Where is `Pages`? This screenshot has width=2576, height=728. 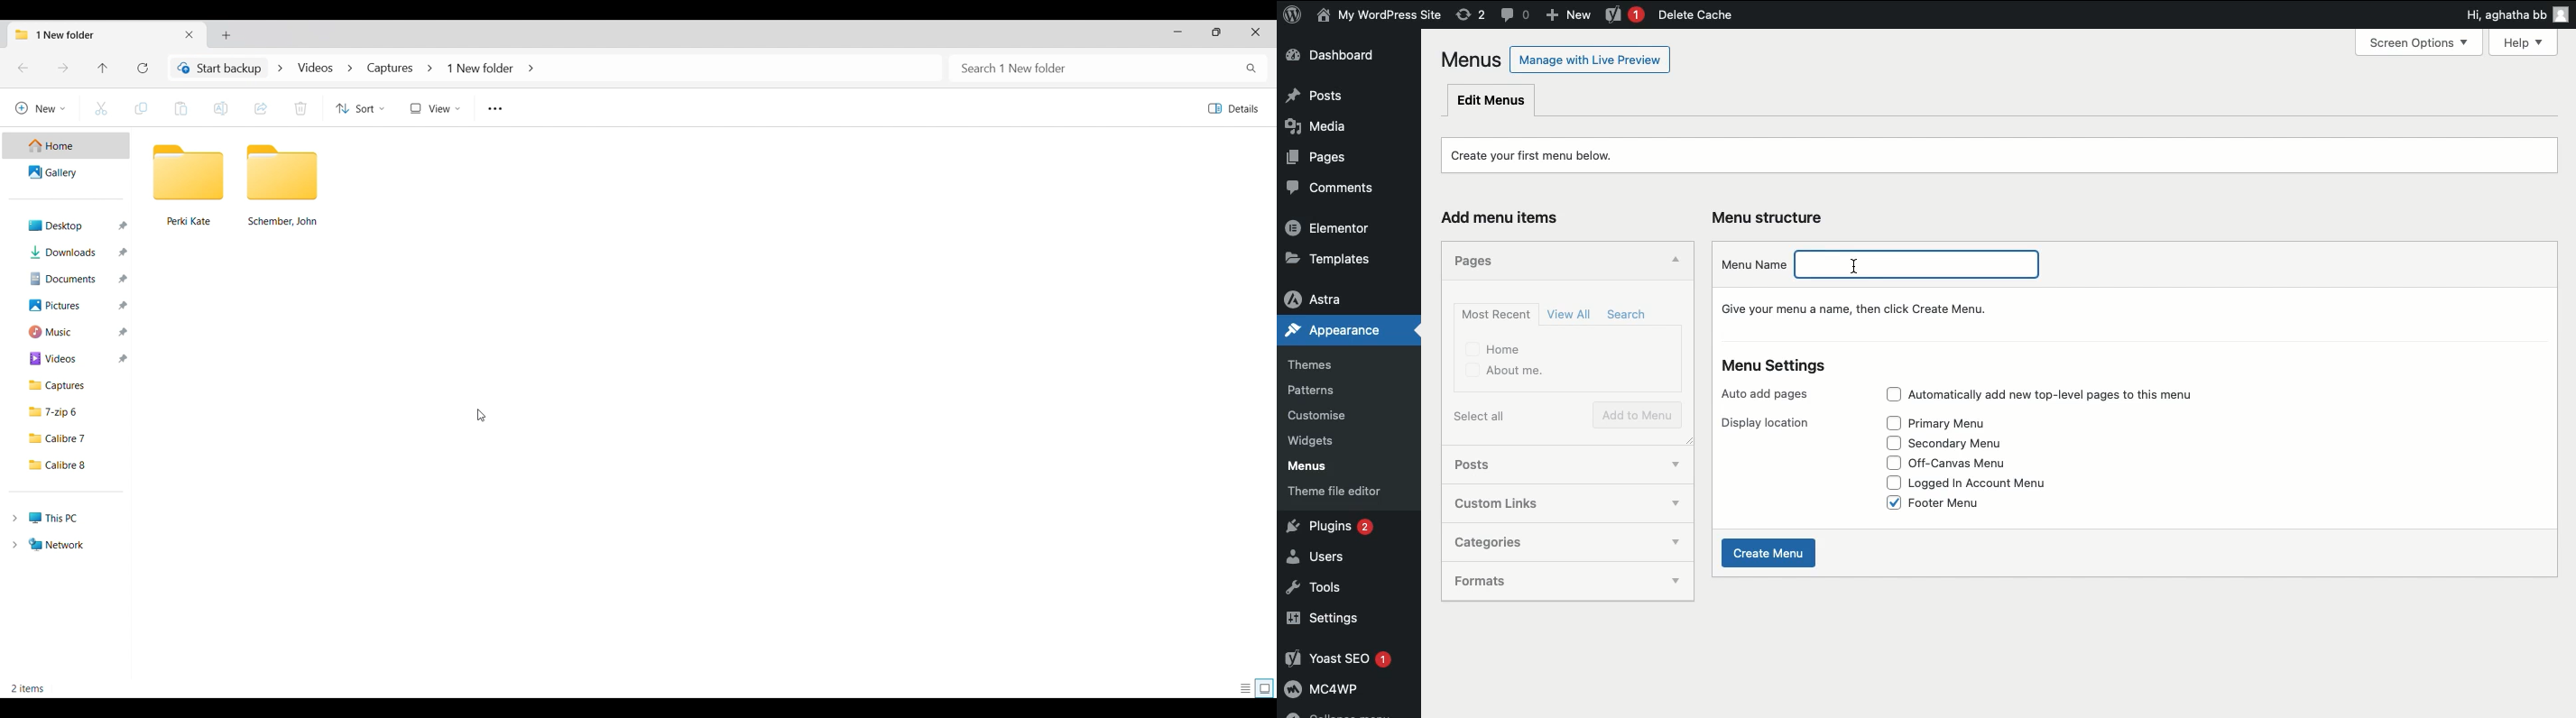 Pages is located at coordinates (1471, 261).